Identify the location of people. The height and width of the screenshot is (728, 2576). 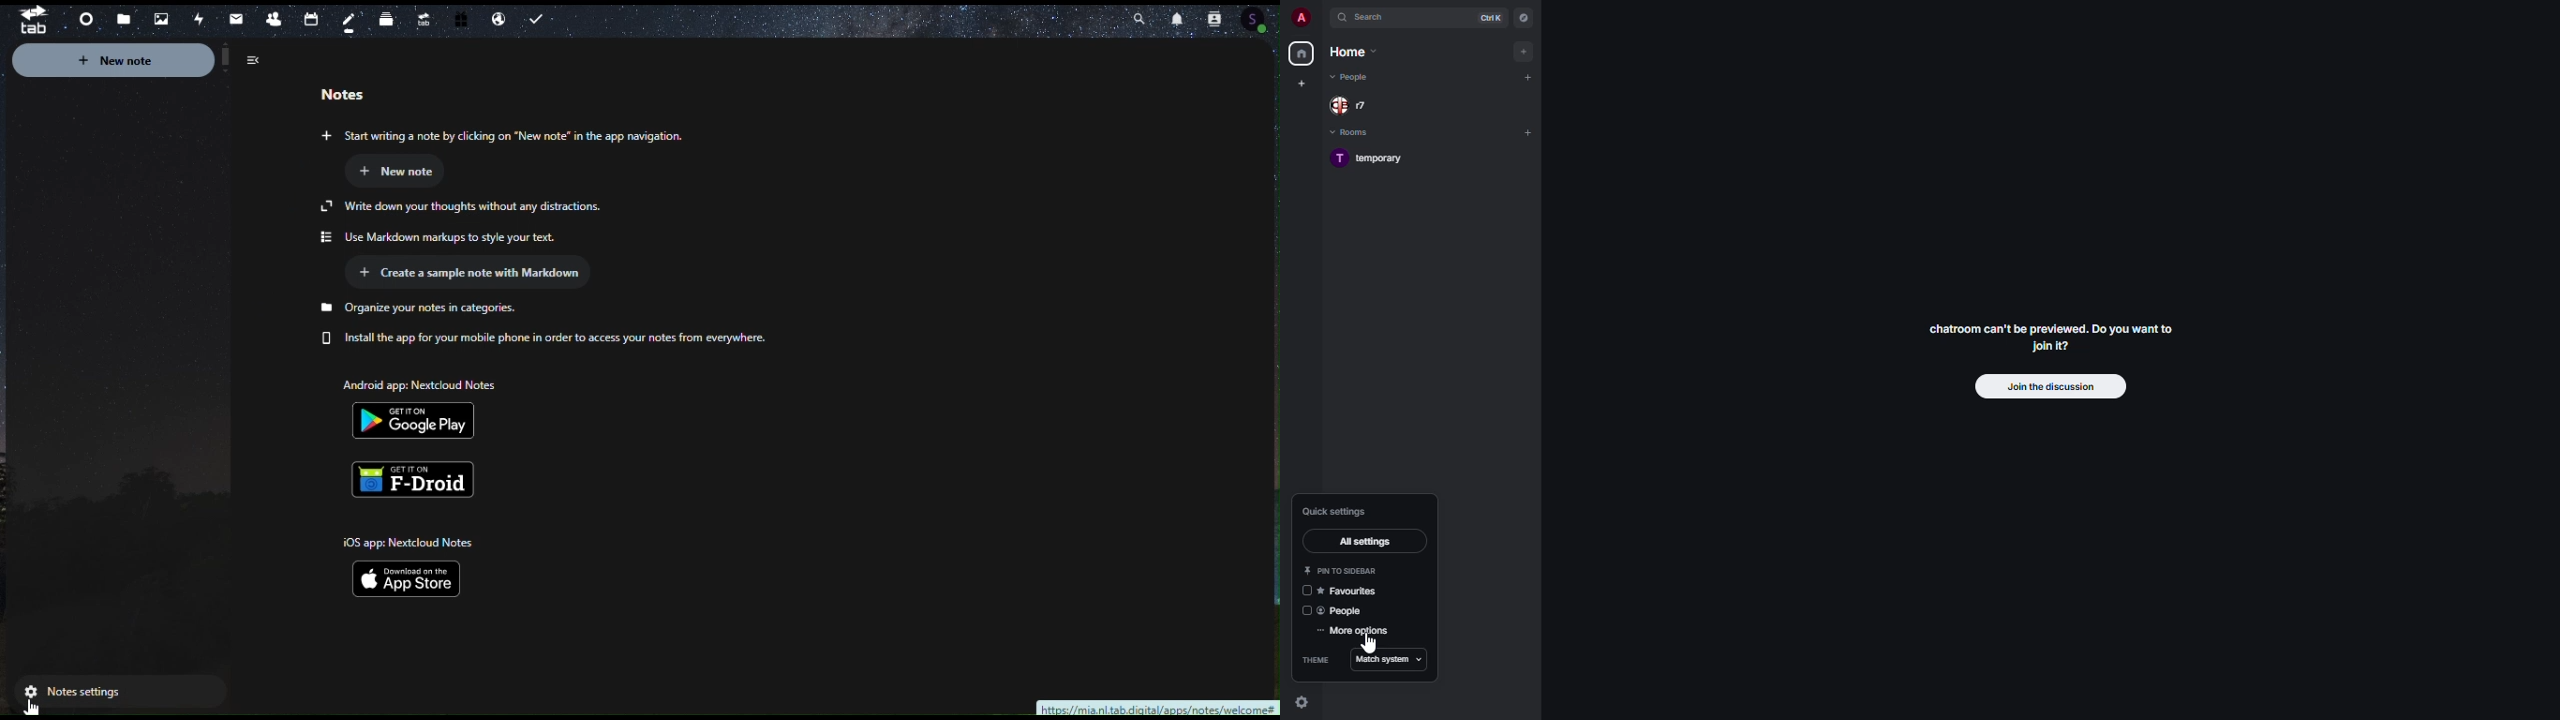
(1343, 611).